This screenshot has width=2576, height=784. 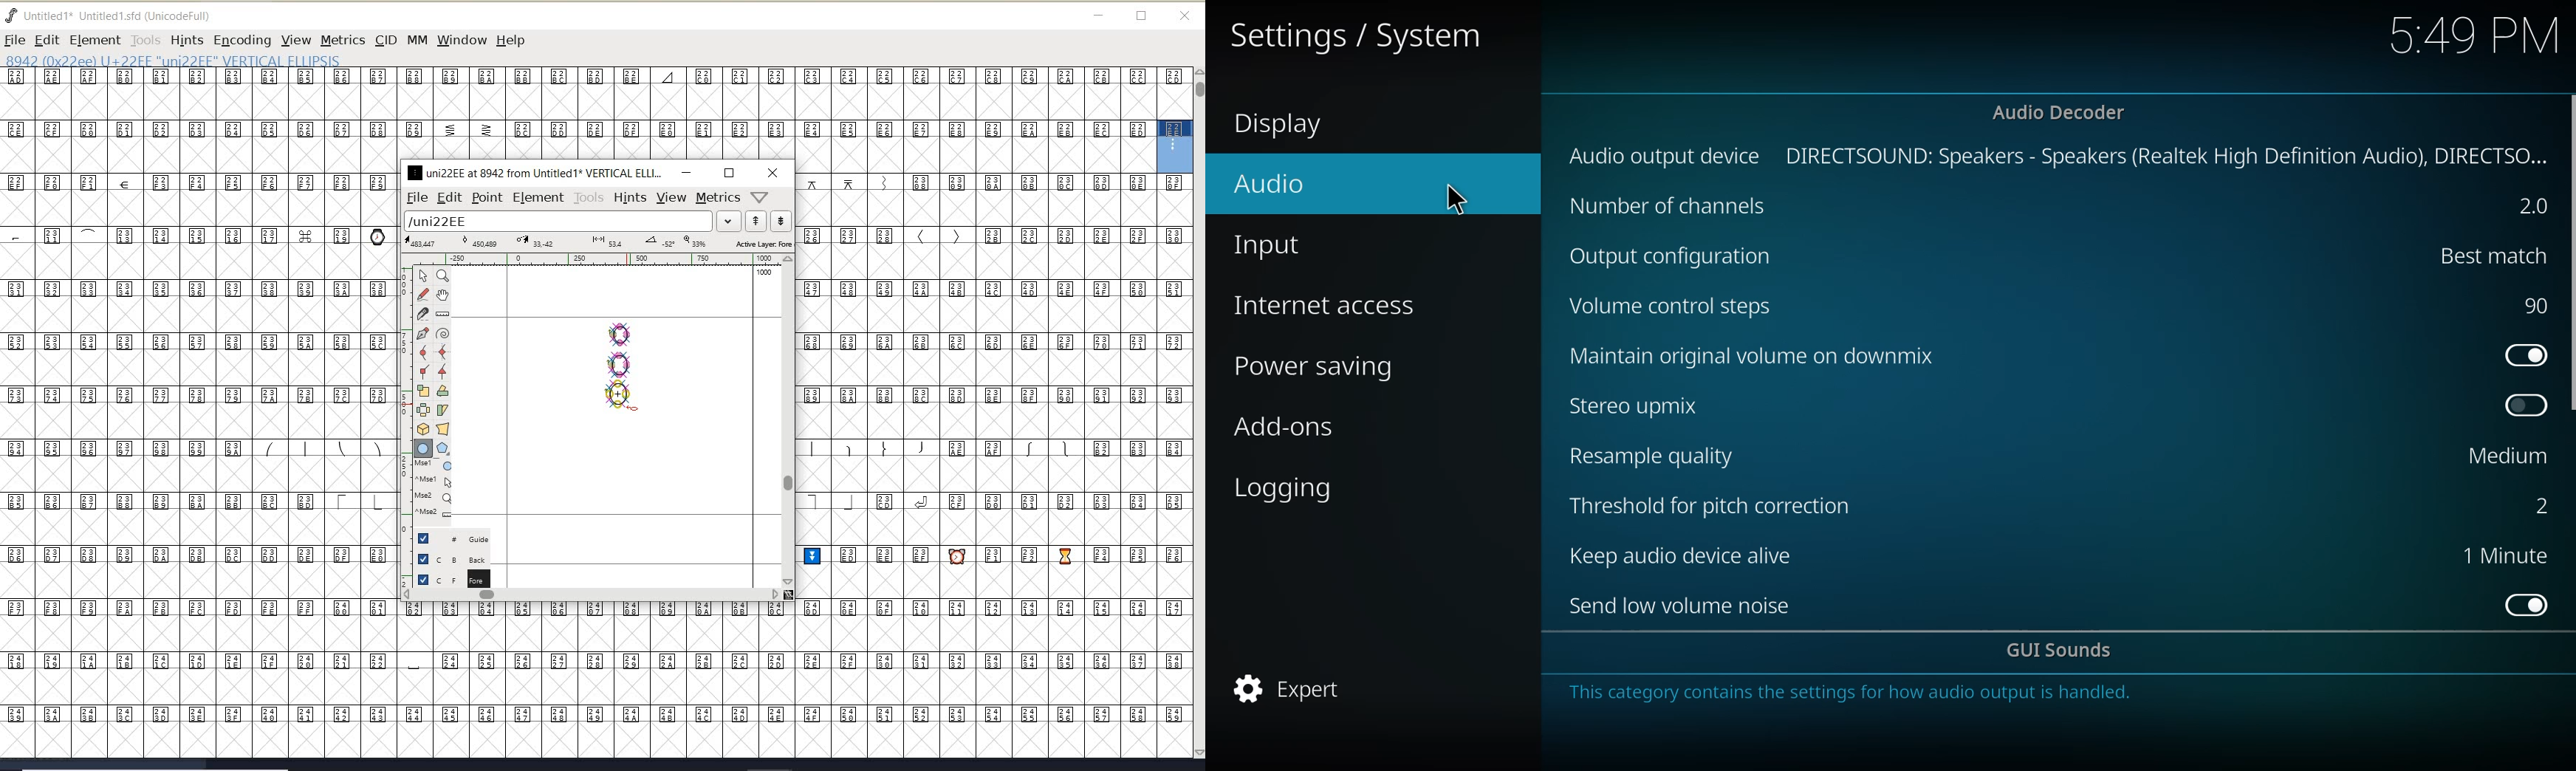 What do you see at coordinates (145, 40) in the screenshot?
I see `TOOLS` at bounding box center [145, 40].